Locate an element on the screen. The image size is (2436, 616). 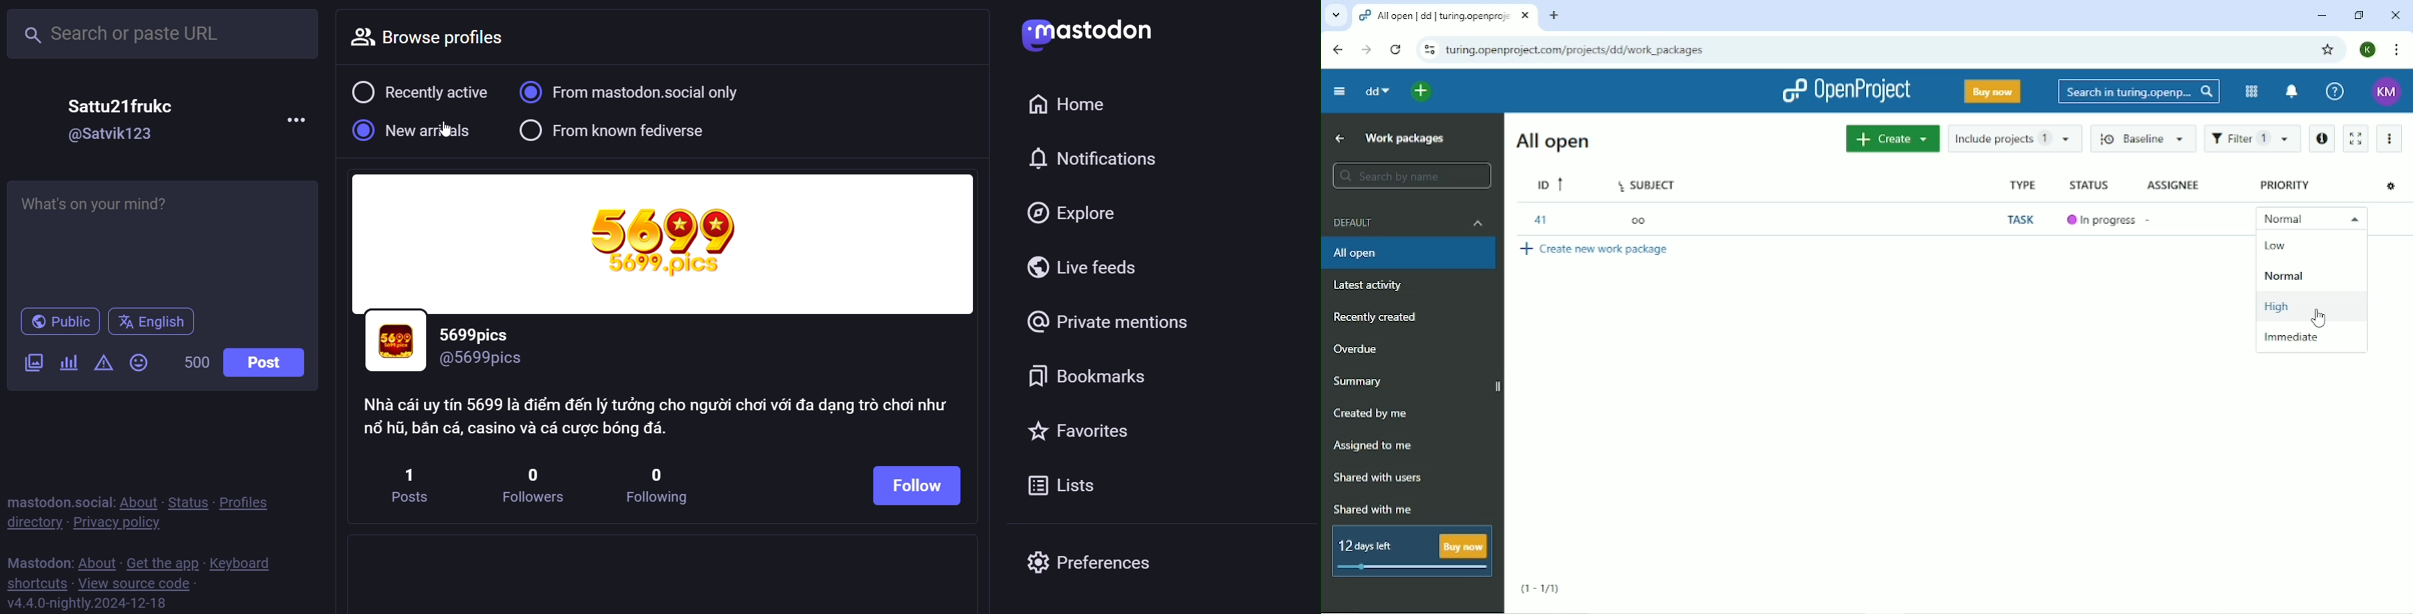
Normal is located at coordinates (2286, 275).